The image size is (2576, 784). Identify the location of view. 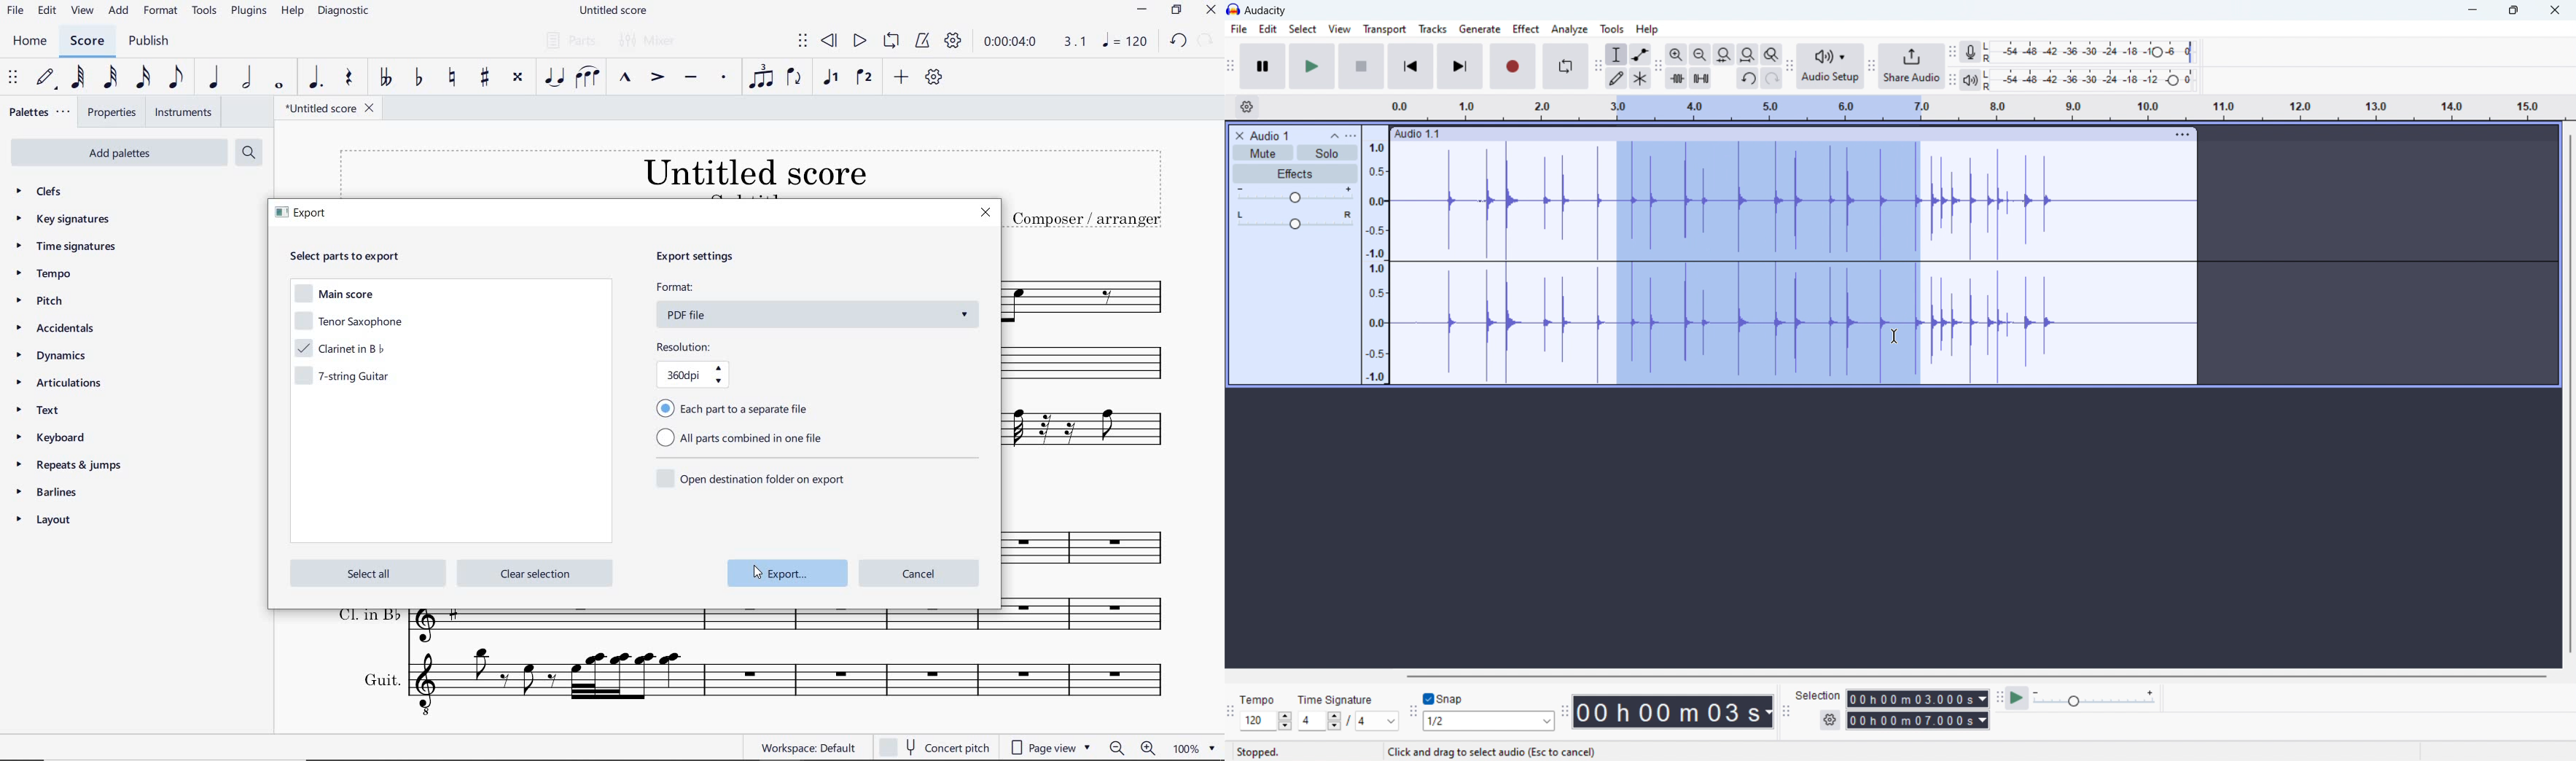
(1339, 29).